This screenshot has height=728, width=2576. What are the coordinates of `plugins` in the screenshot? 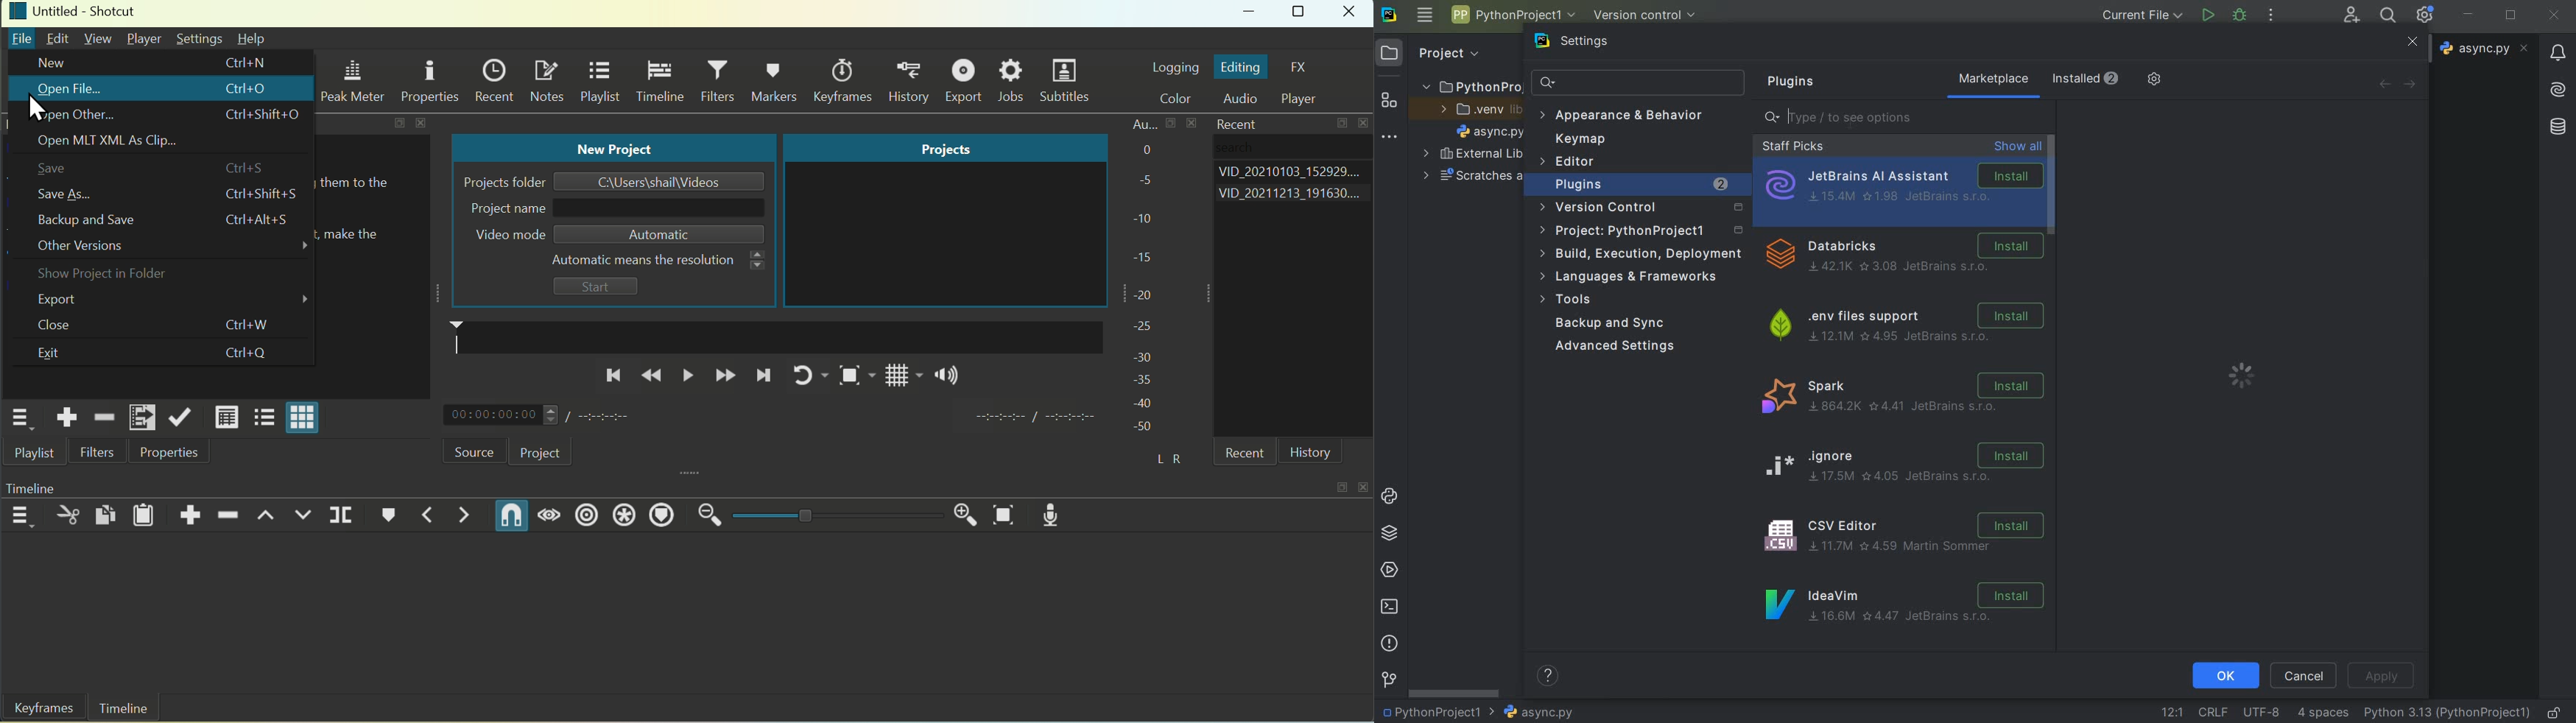 It's located at (1642, 185).